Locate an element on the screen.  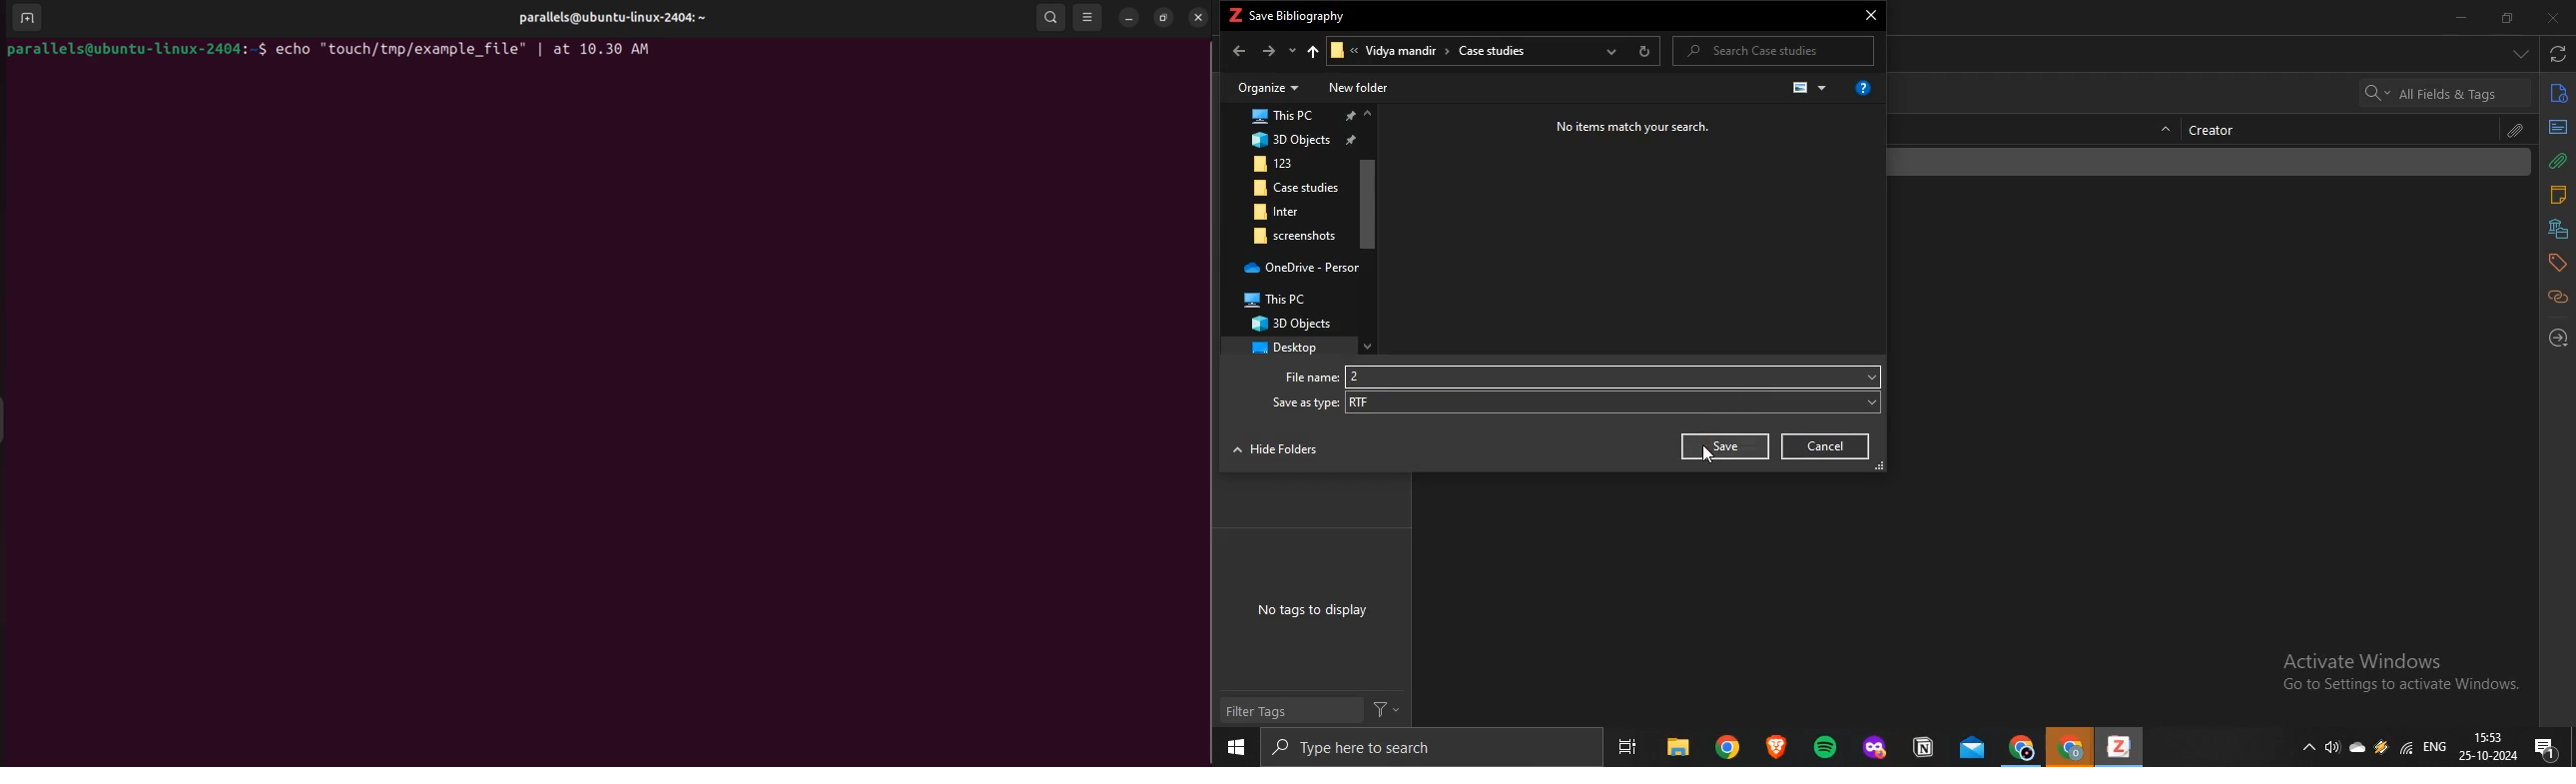
chrome is located at coordinates (2071, 747).